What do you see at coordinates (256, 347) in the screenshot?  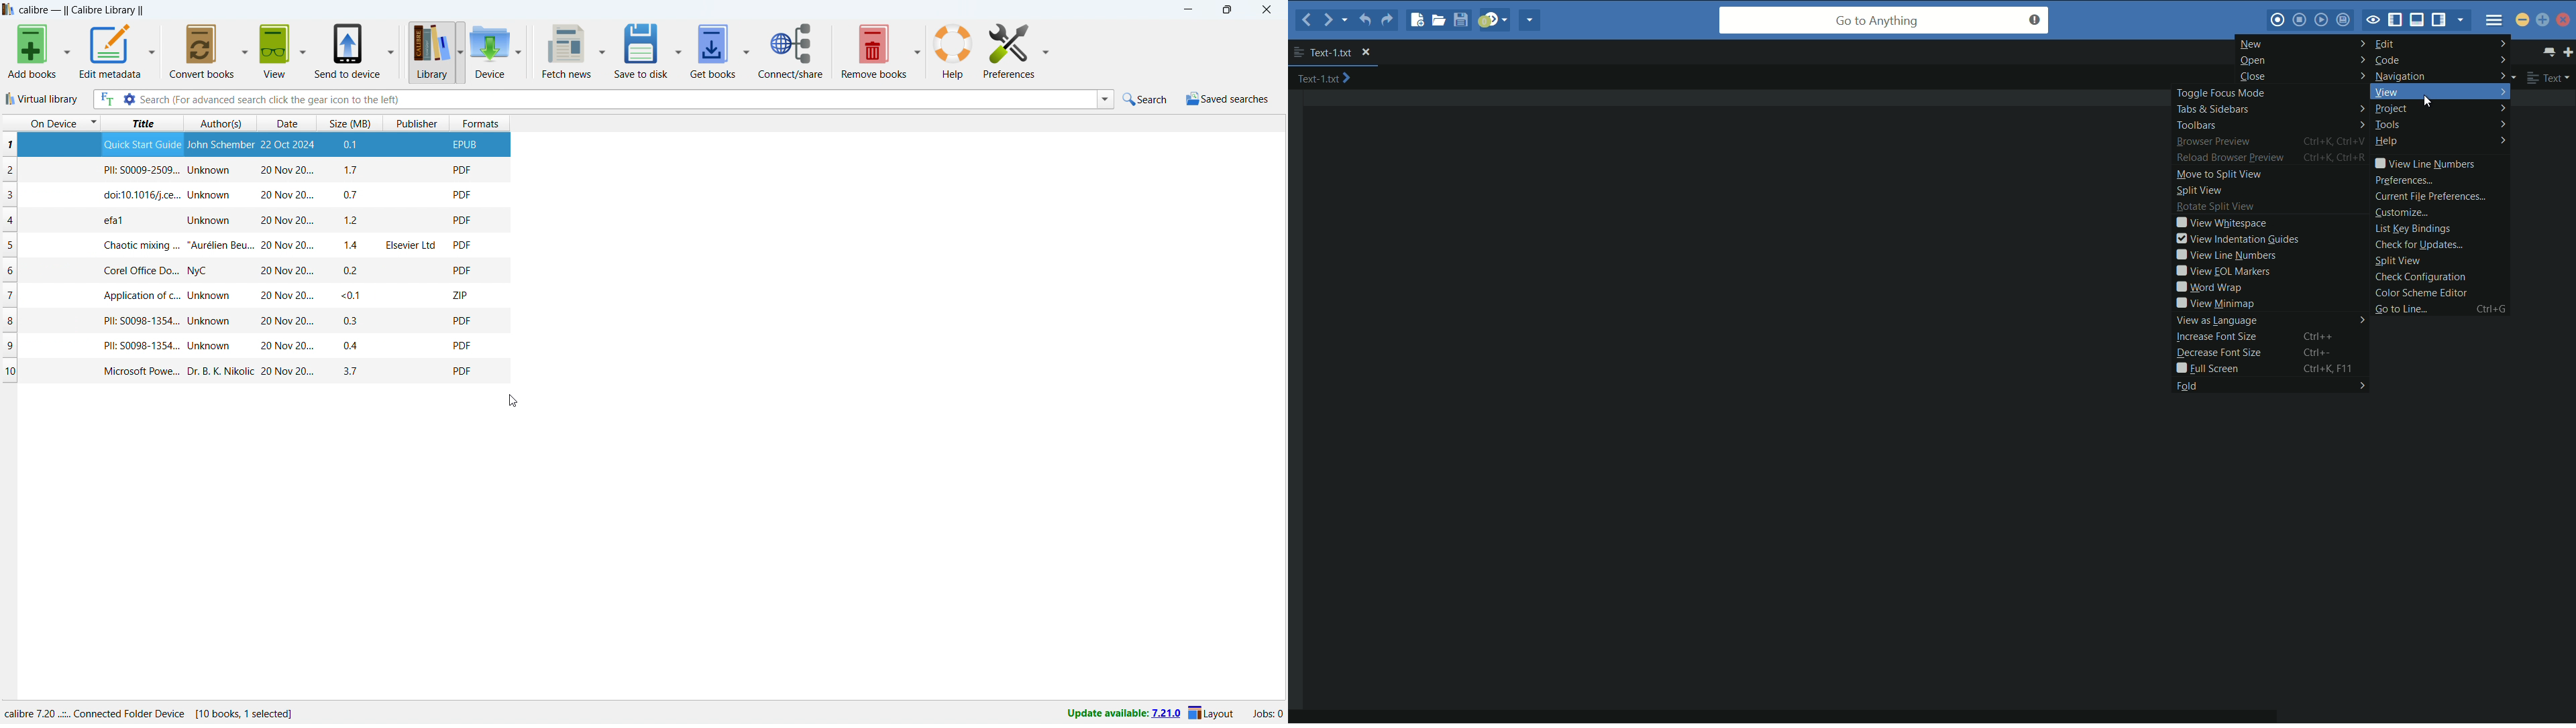 I see `one book entry` at bounding box center [256, 347].